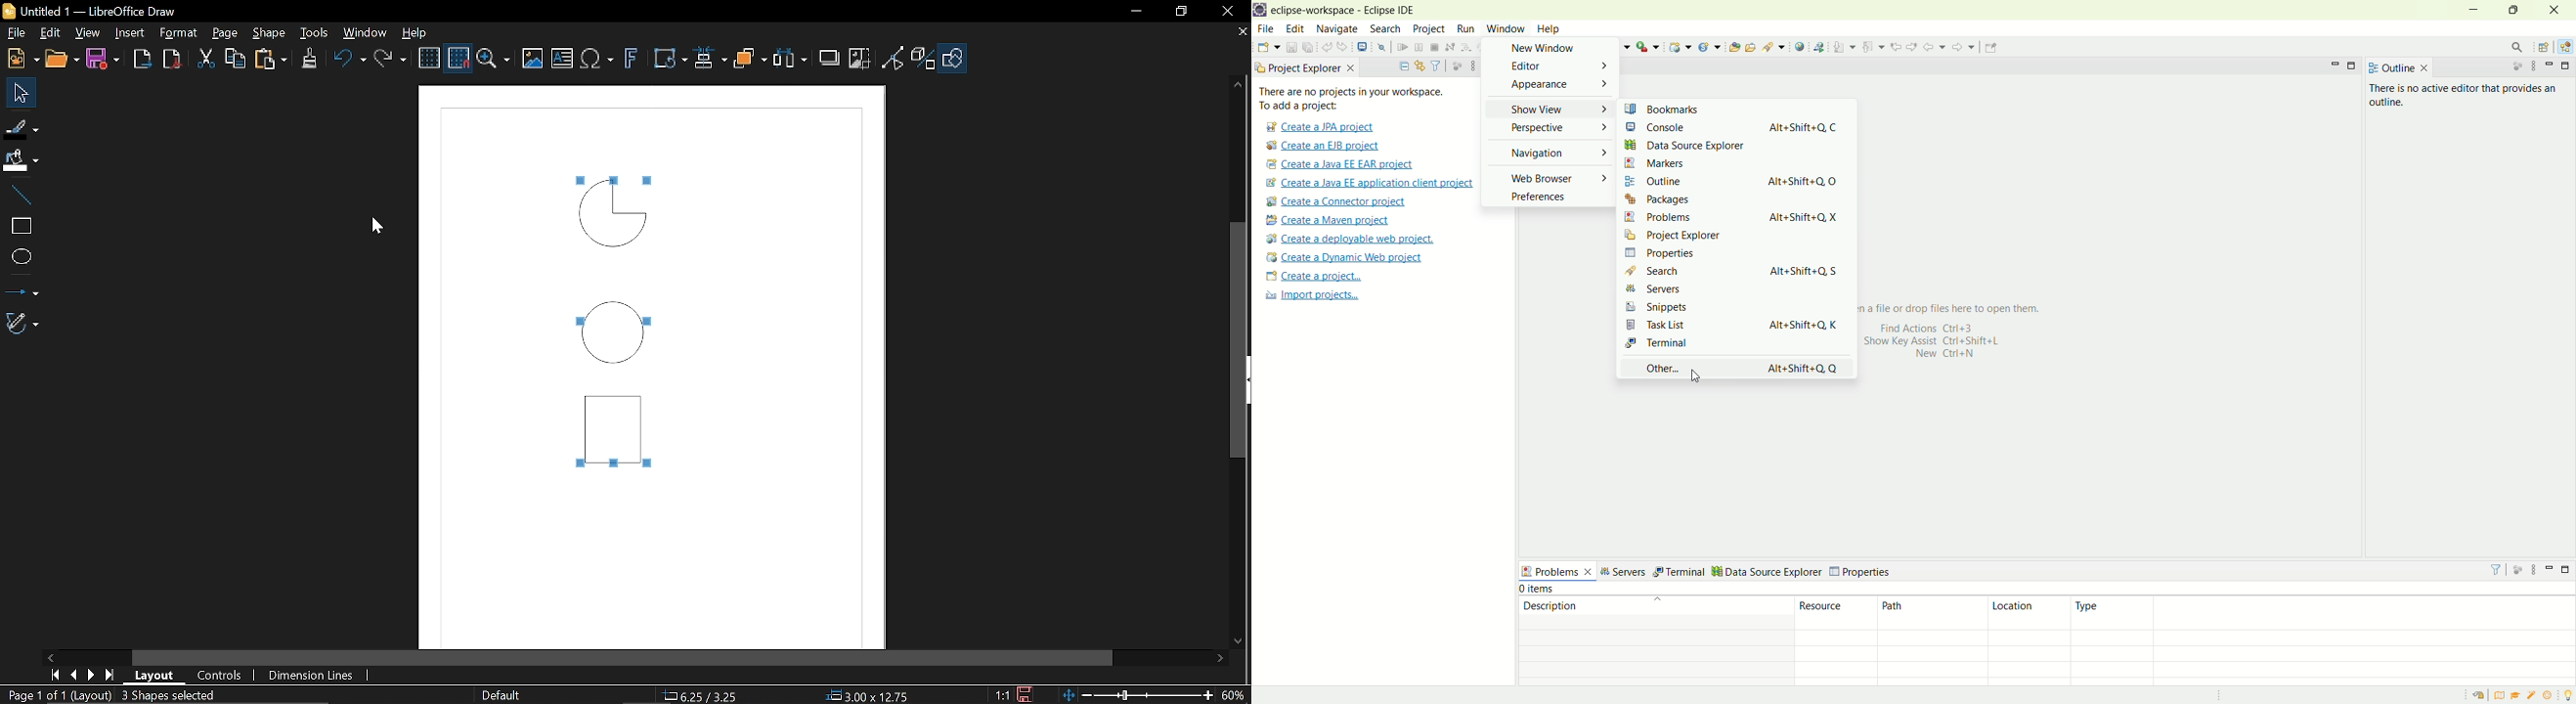 This screenshot has height=728, width=2576. I want to click on Tiny squares sound selected objects, so click(654, 180).